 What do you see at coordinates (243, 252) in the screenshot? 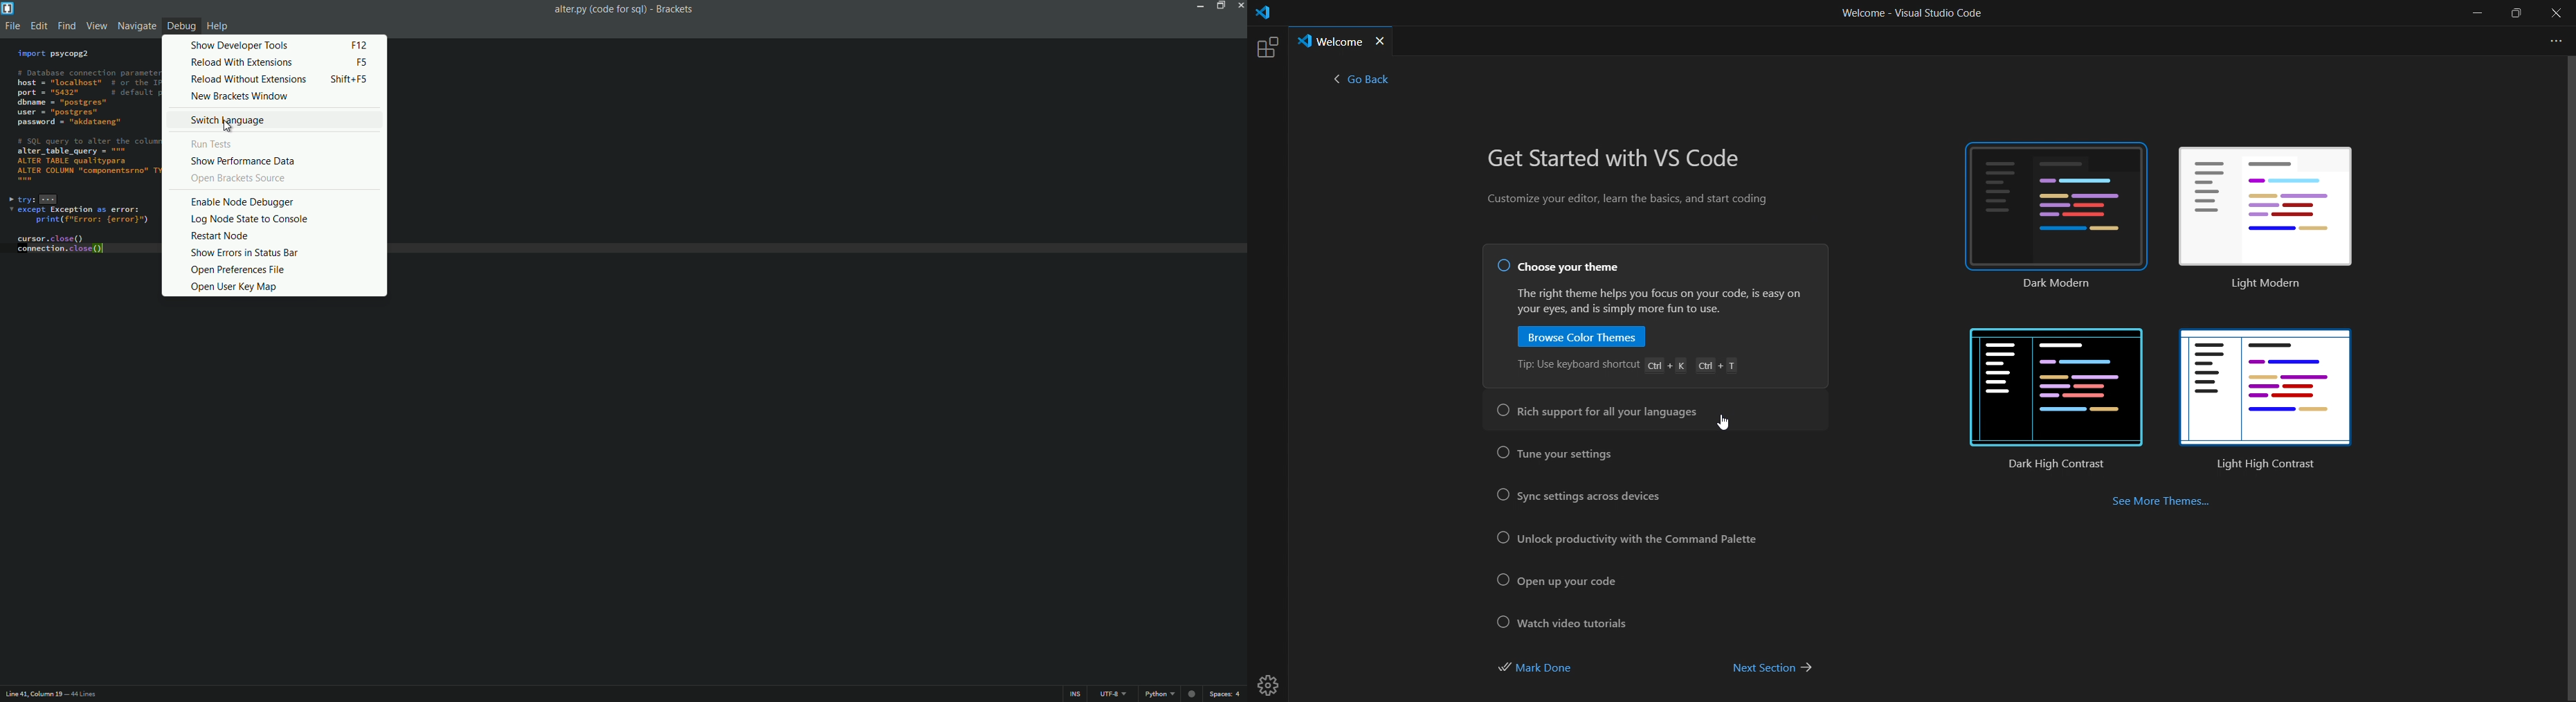
I see `Show errors in status bar` at bounding box center [243, 252].